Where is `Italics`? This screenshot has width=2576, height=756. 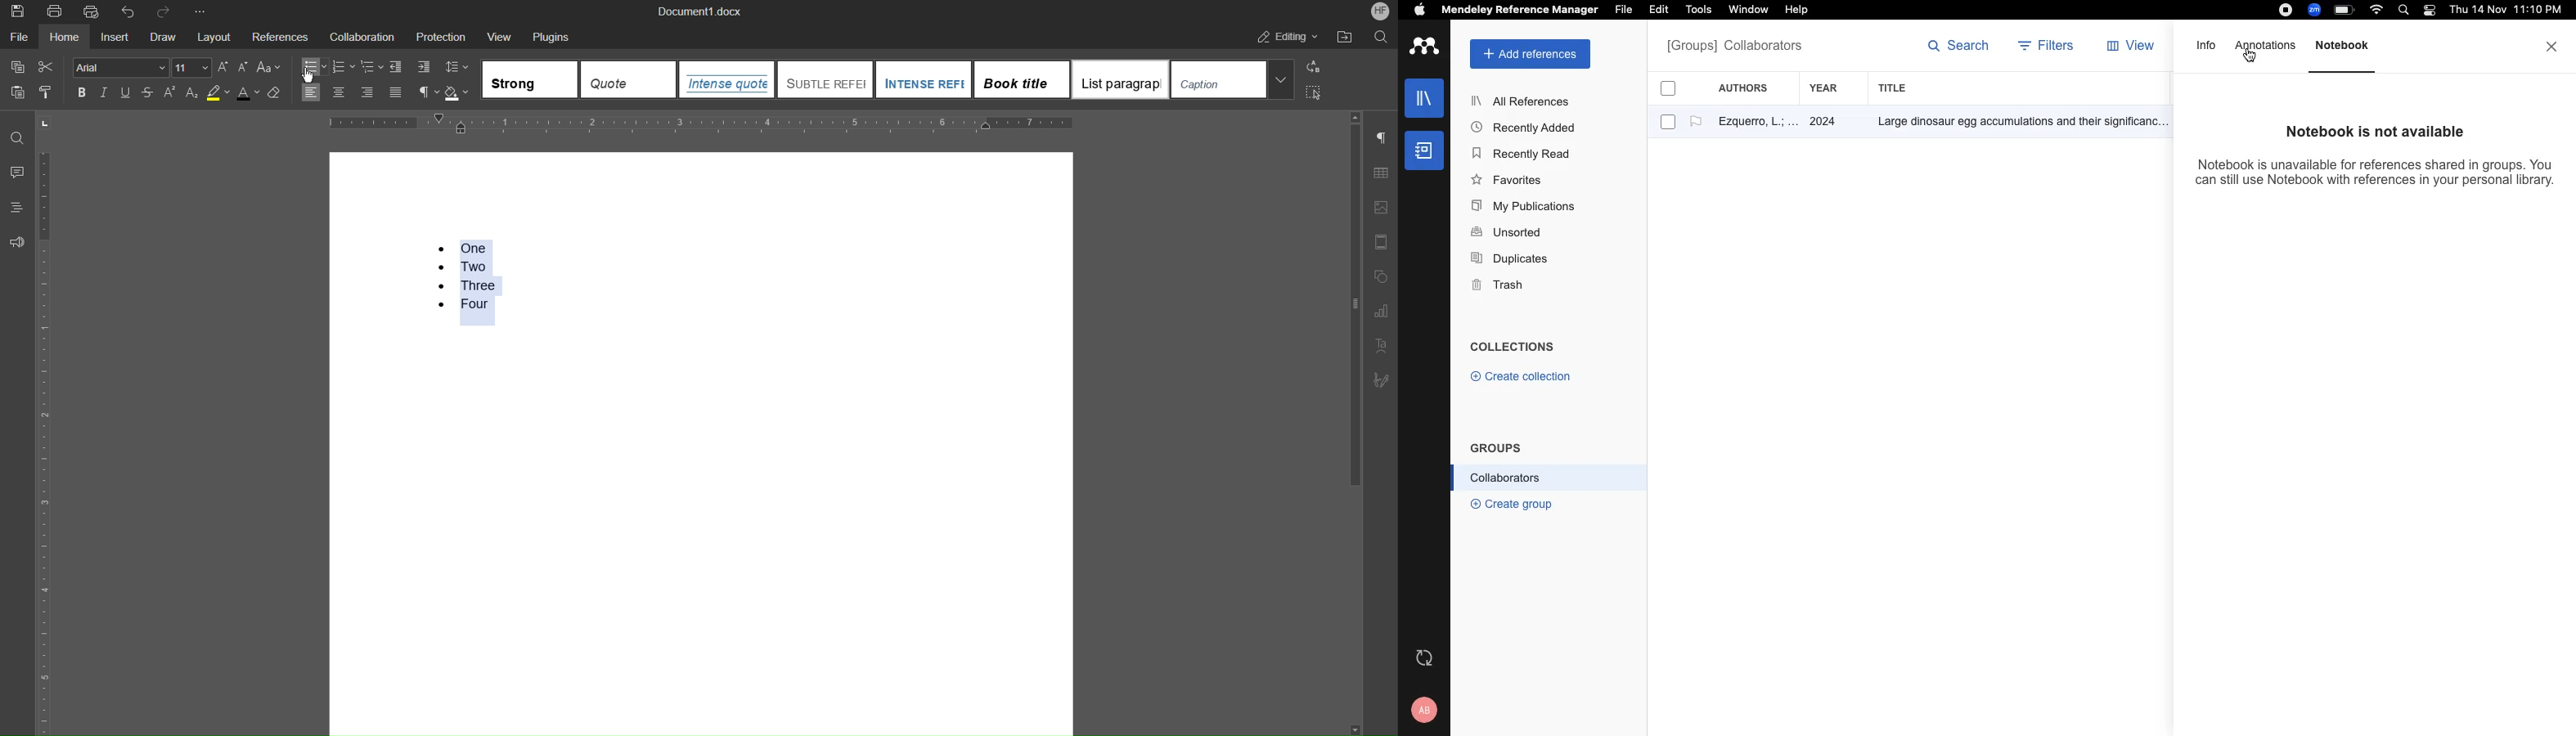
Italics is located at coordinates (103, 93).